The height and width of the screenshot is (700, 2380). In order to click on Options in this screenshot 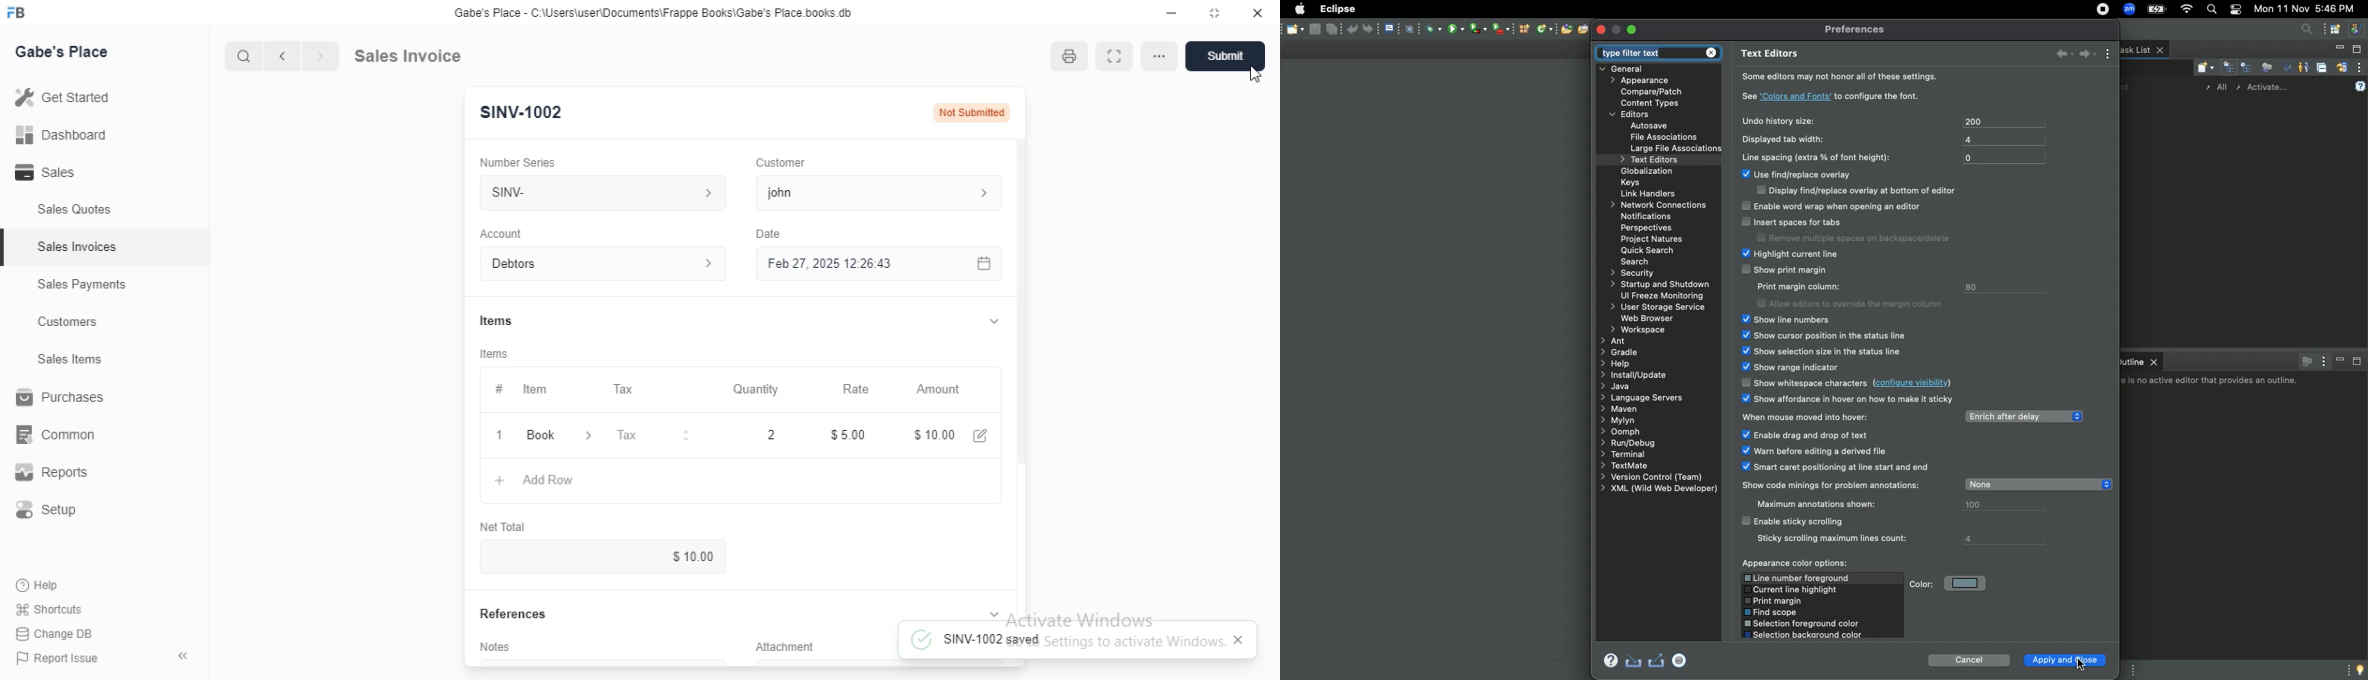, I will do `click(1162, 56)`.